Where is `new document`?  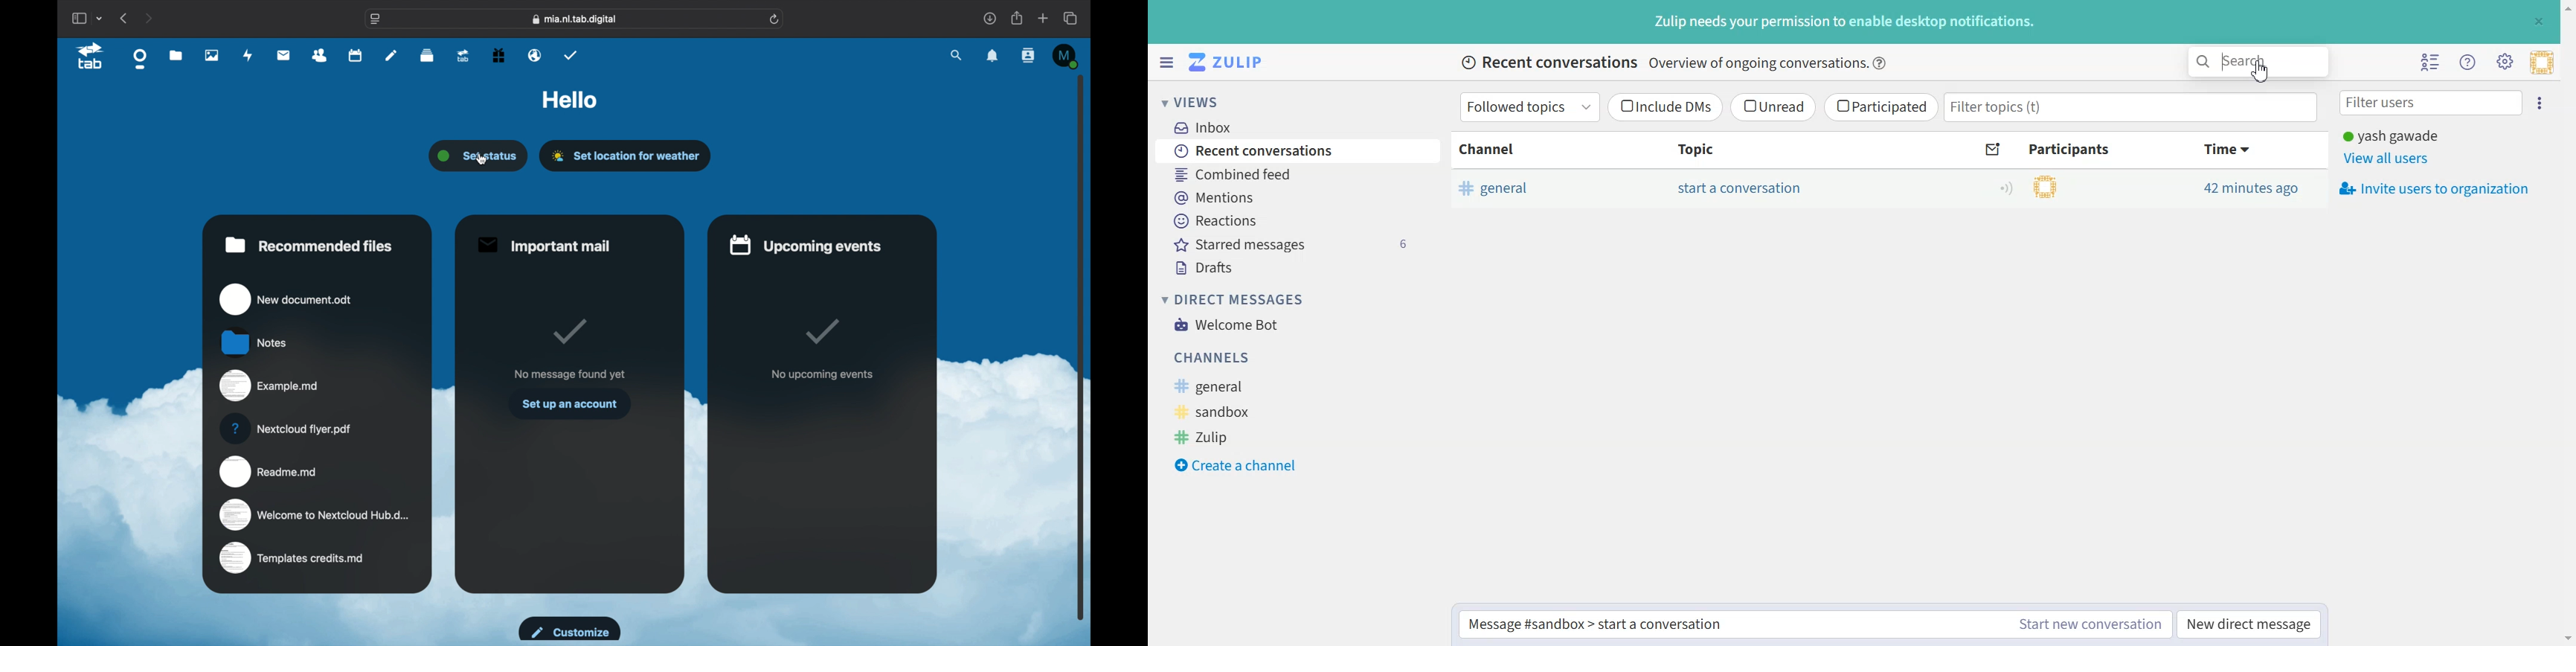
new document is located at coordinates (287, 298).